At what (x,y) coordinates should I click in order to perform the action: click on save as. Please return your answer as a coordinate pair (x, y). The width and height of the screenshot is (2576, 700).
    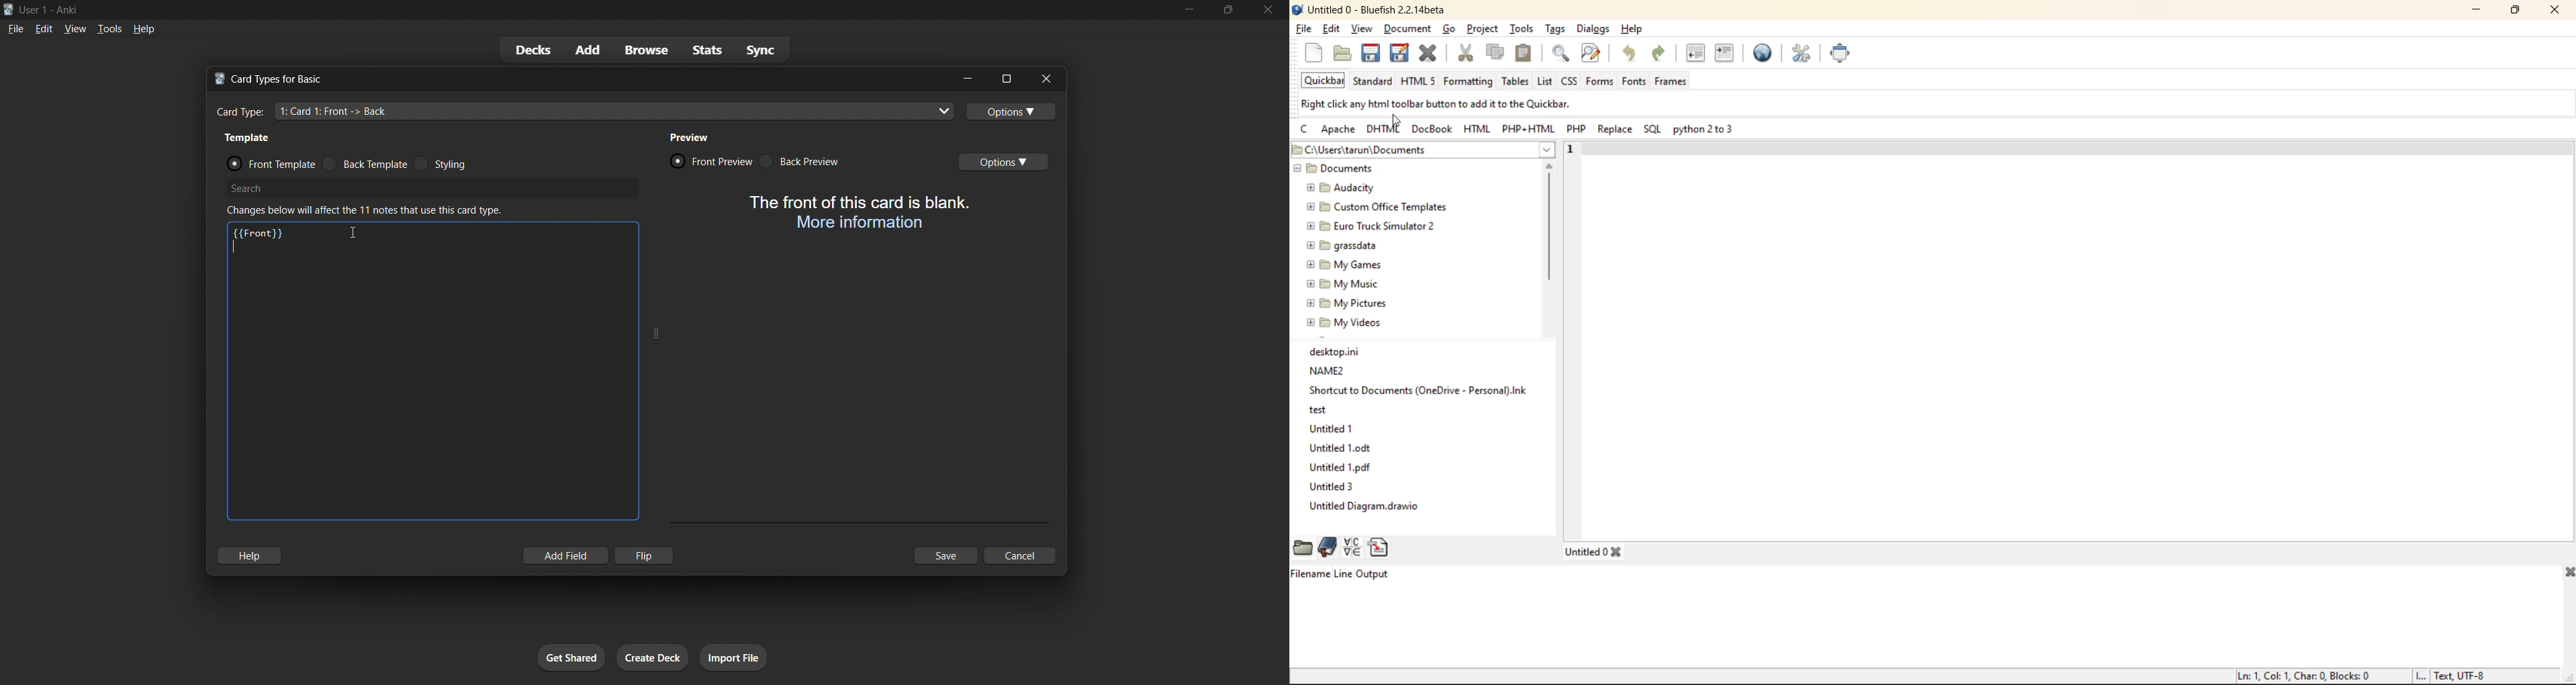
    Looking at the image, I should click on (1401, 54).